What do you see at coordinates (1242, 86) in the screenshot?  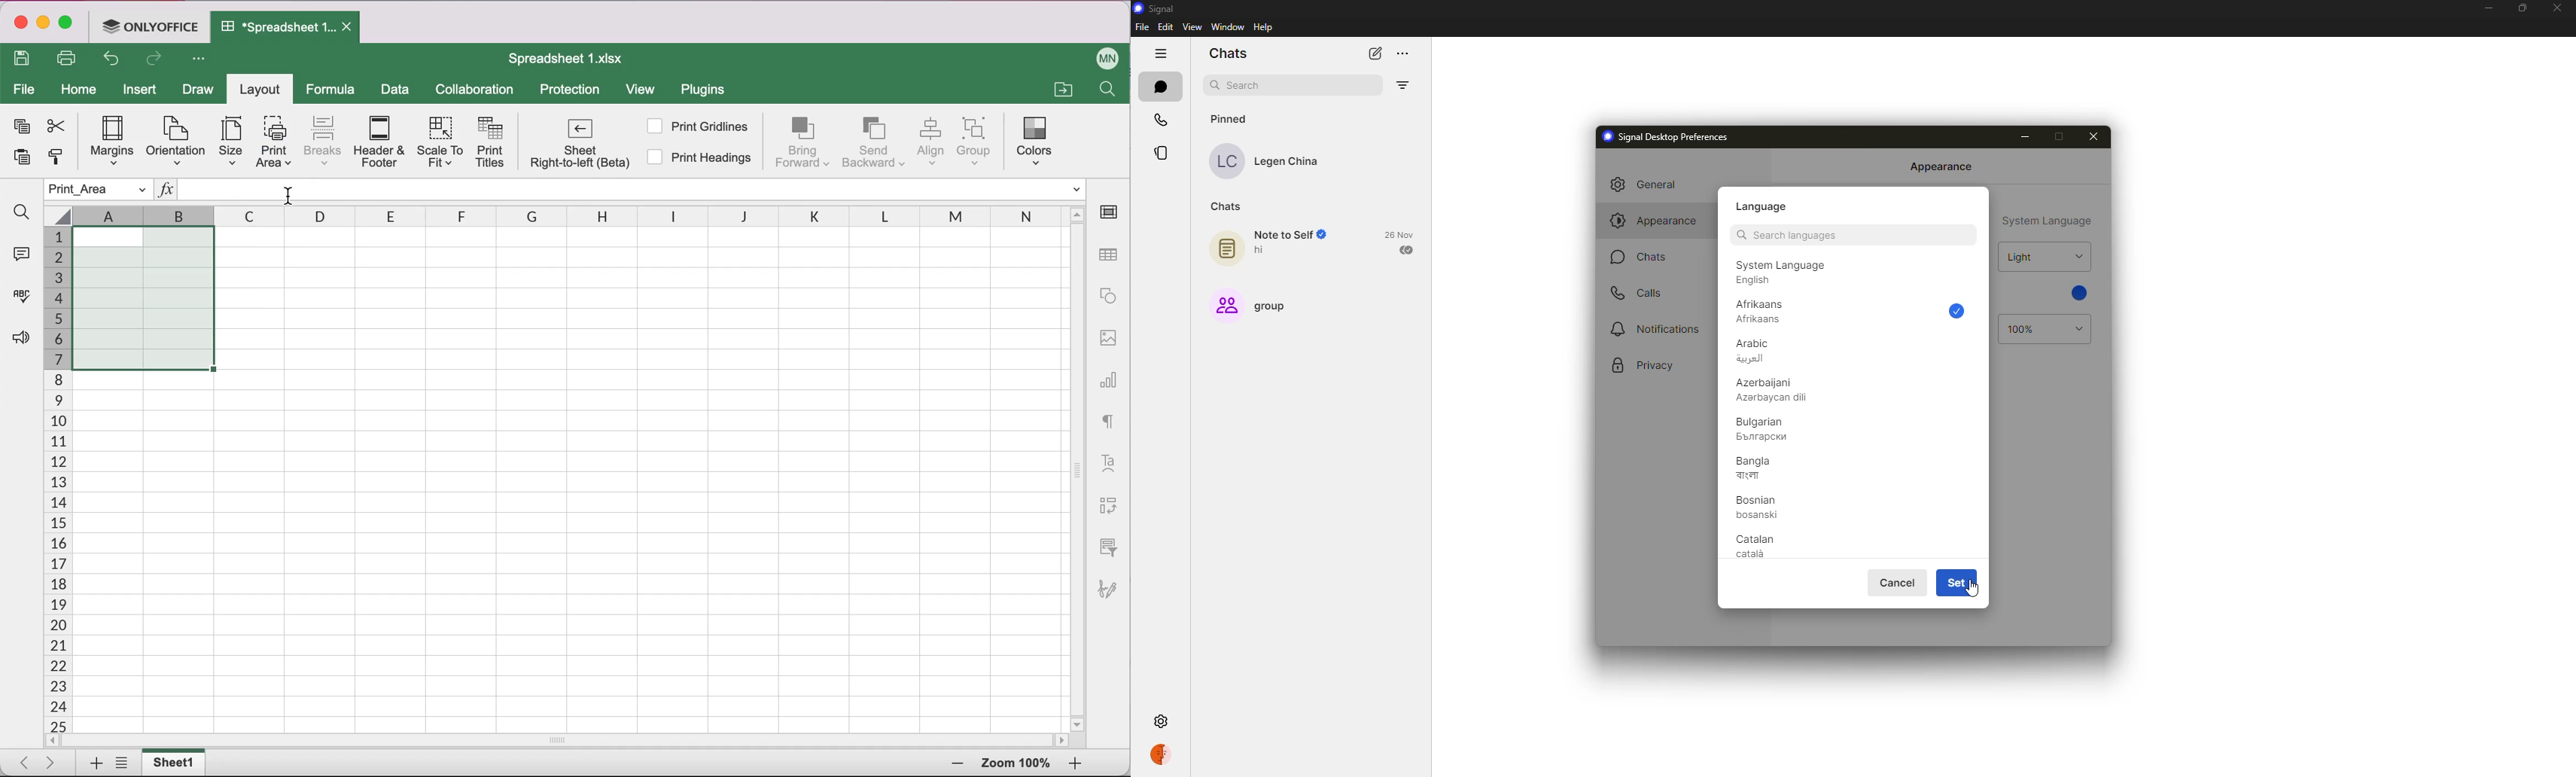 I see `search` at bounding box center [1242, 86].